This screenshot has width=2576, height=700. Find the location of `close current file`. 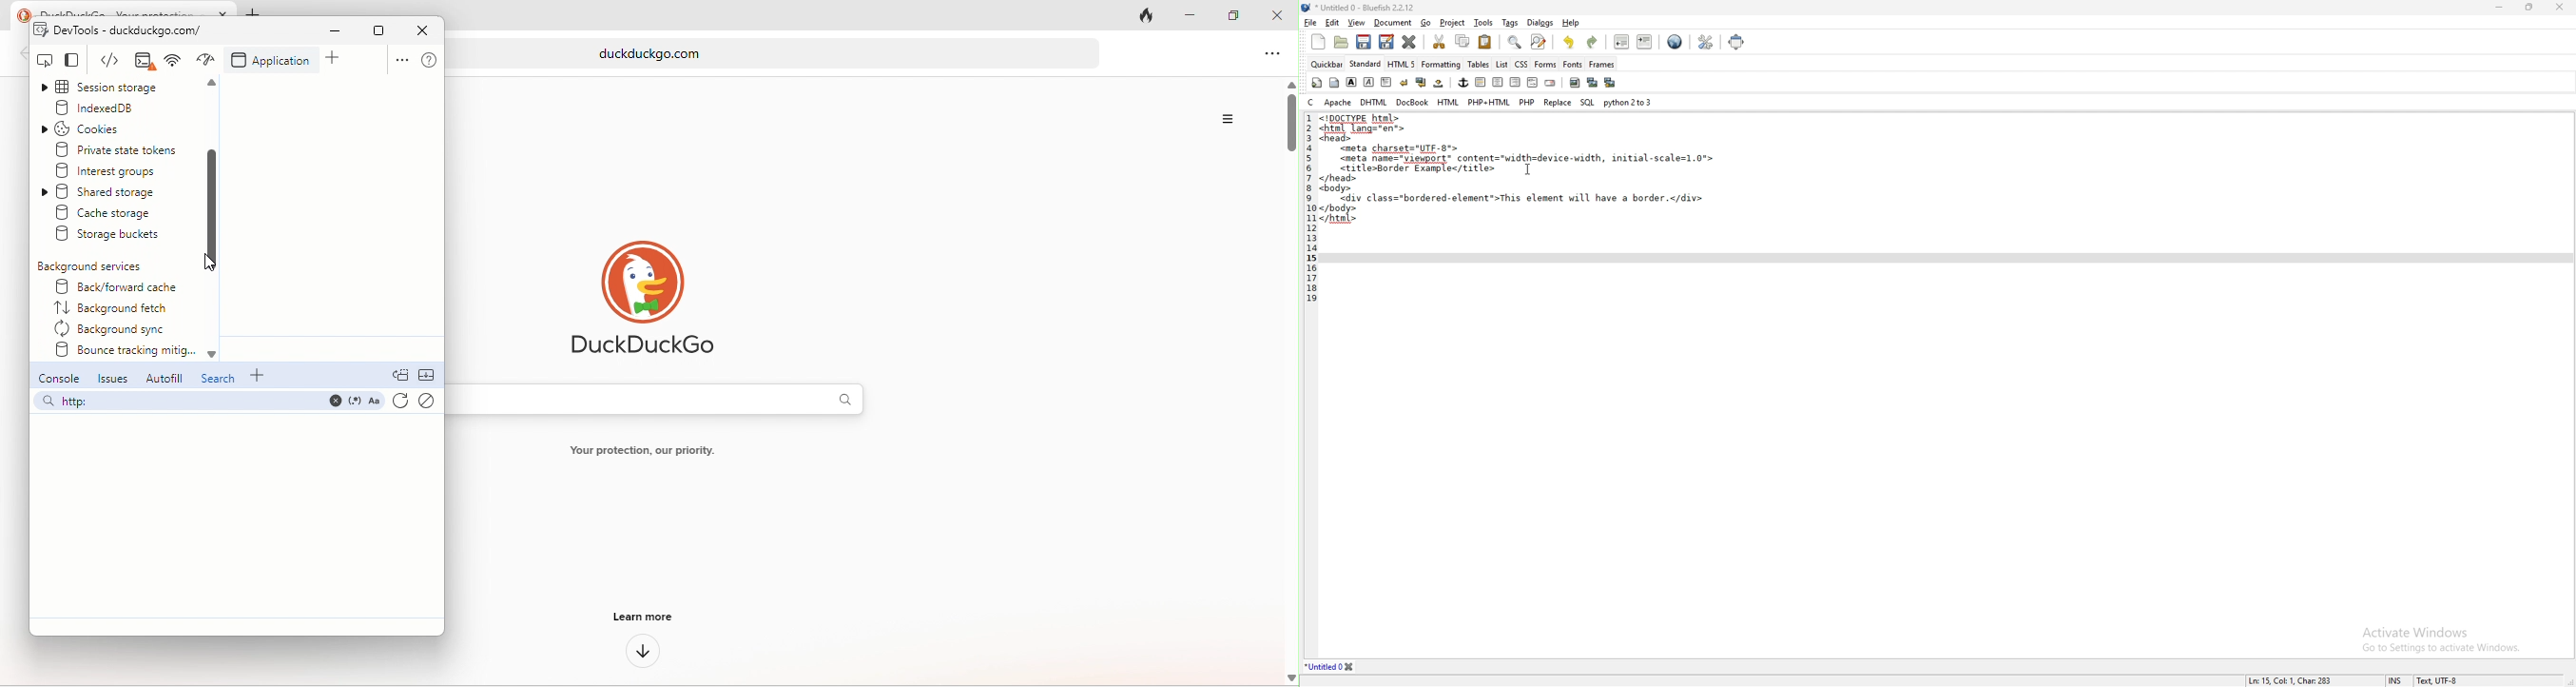

close current file is located at coordinates (1409, 41).